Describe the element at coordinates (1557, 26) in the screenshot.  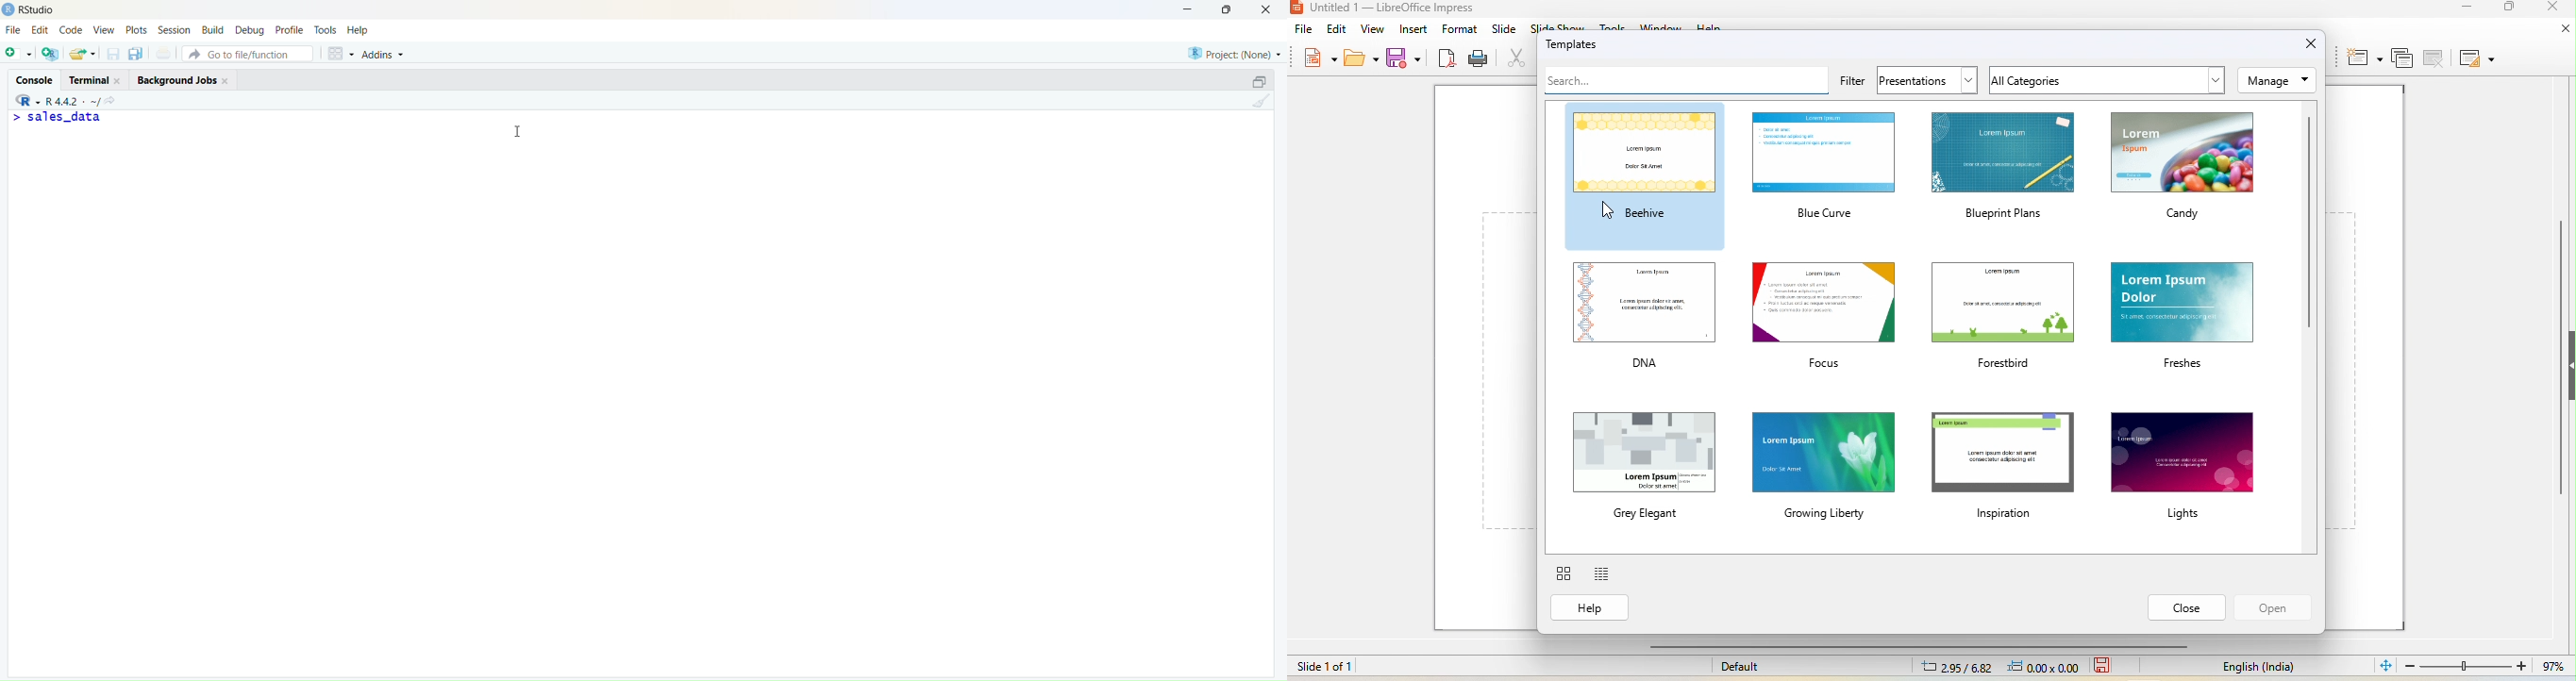
I see `slideshow` at that location.